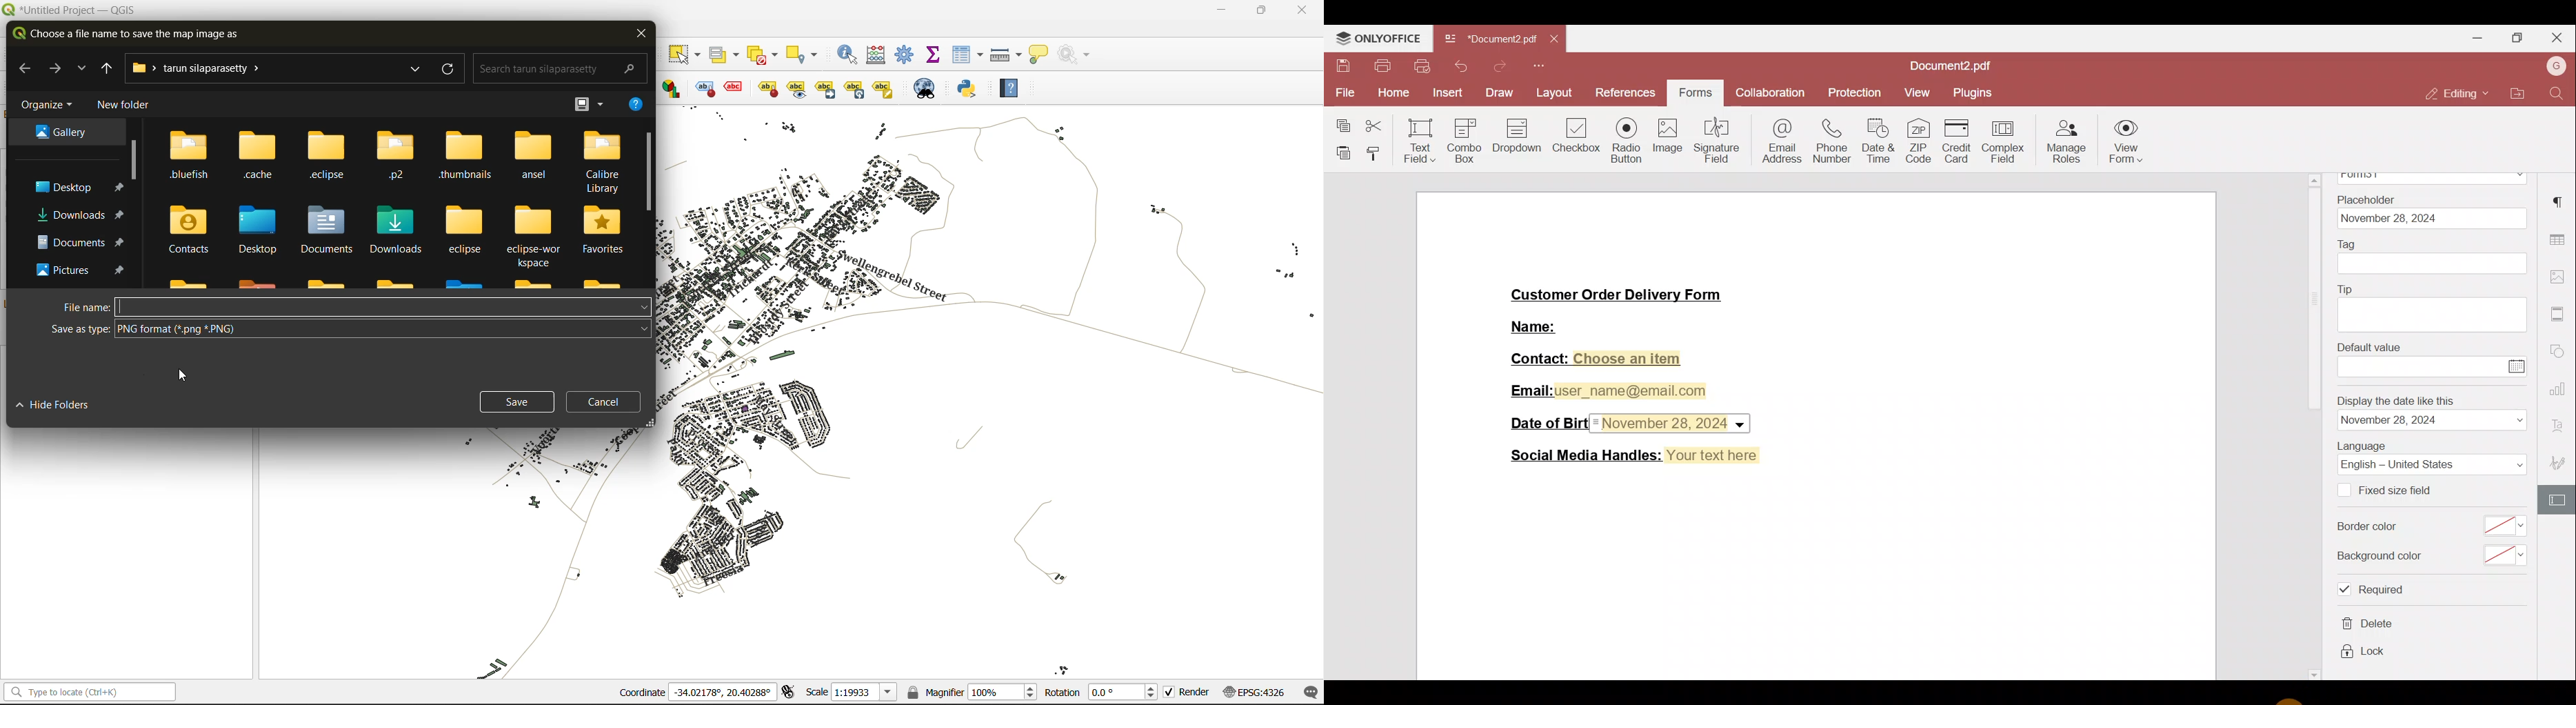 This screenshot has width=2576, height=728. Describe the element at coordinates (696, 693) in the screenshot. I see `coordinates` at that location.